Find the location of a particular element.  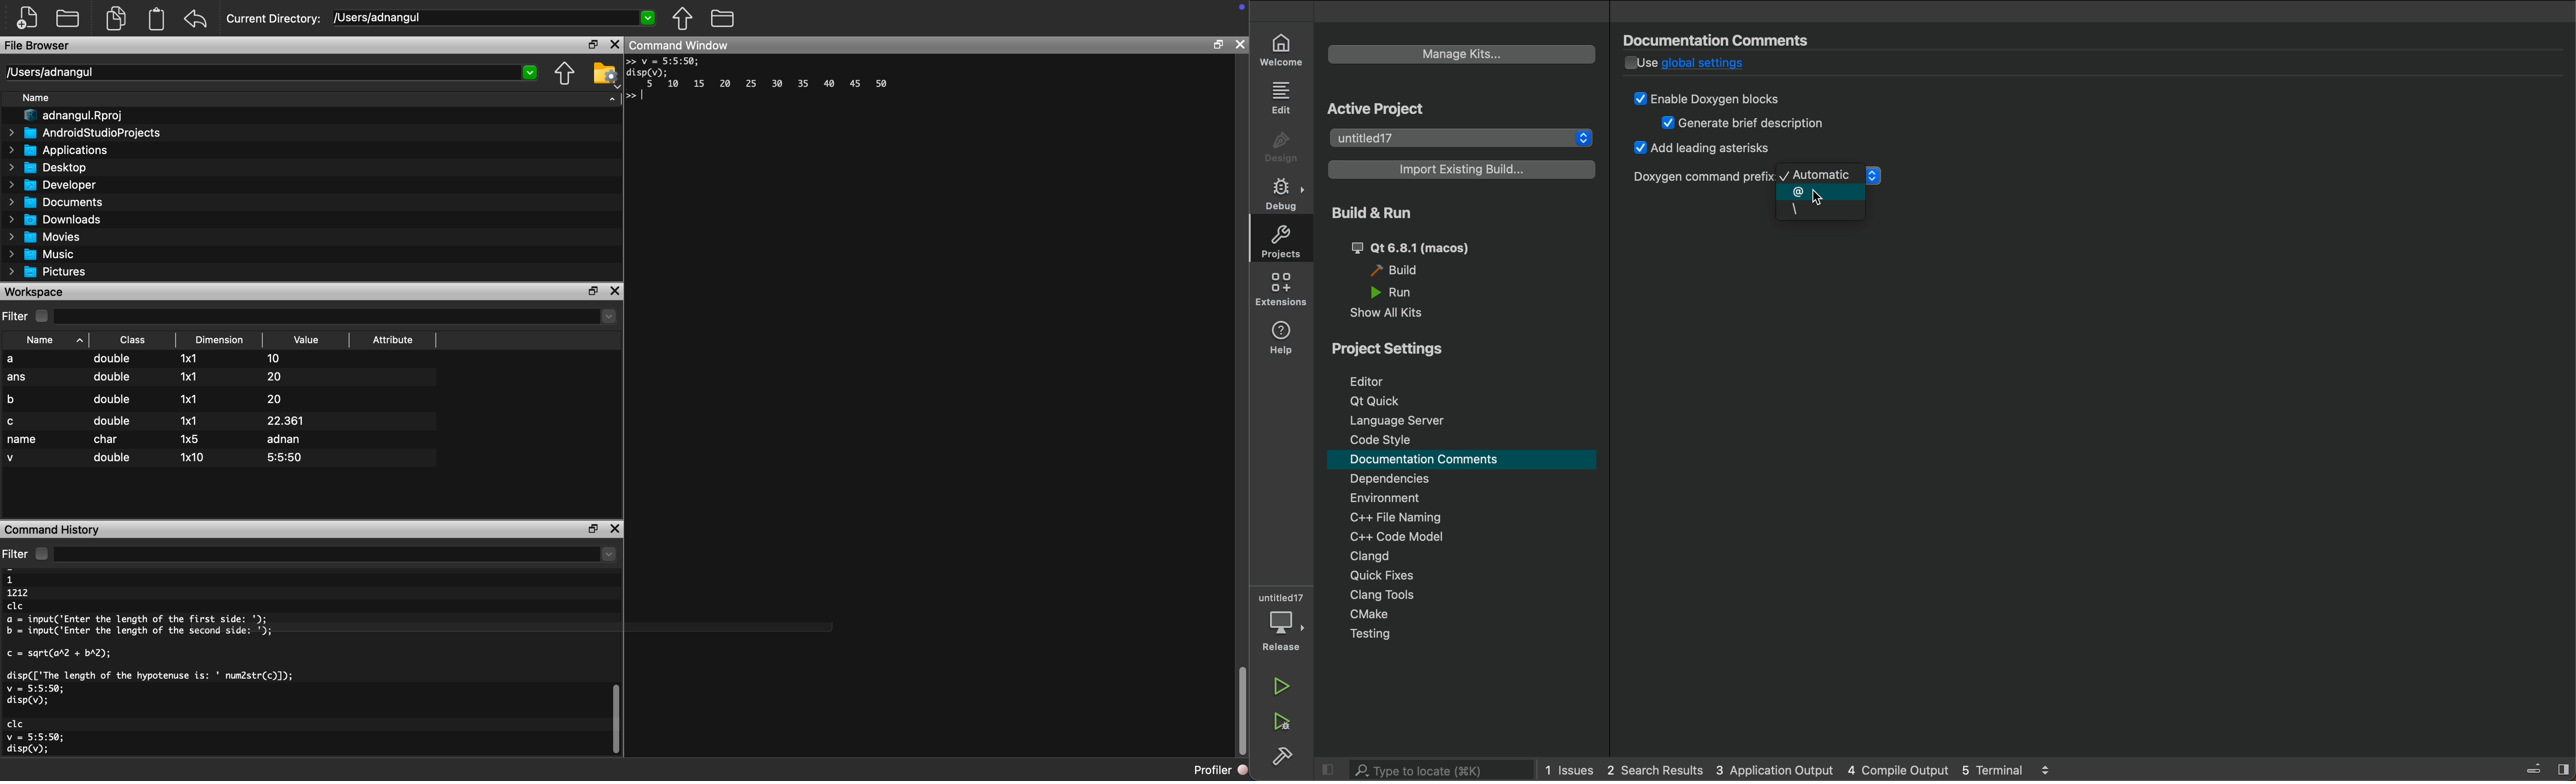

1x1 is located at coordinates (191, 421).